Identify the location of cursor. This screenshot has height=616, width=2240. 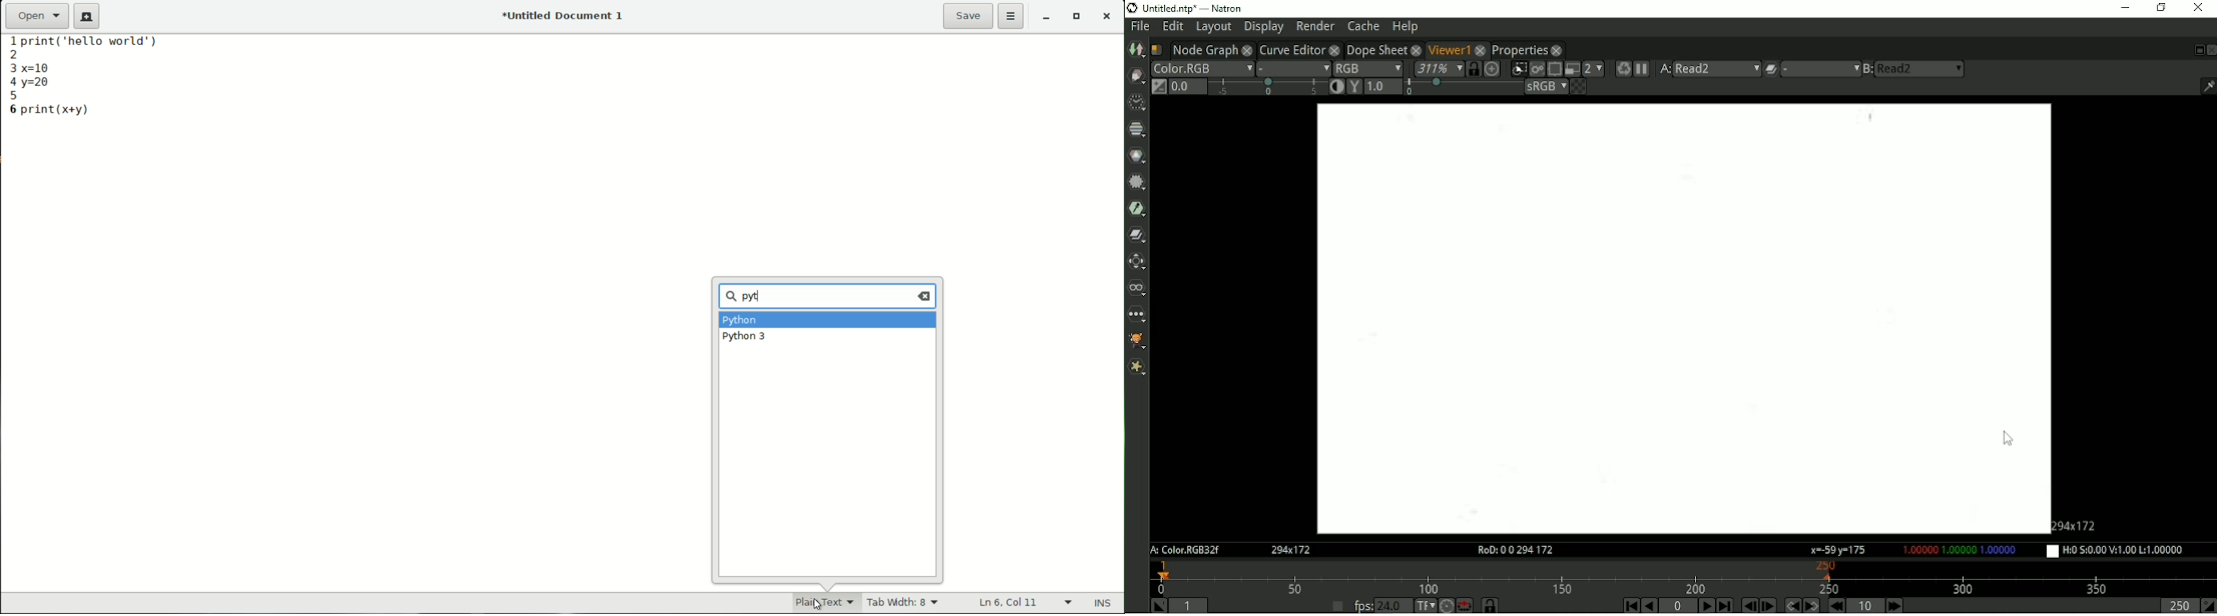
(2010, 437).